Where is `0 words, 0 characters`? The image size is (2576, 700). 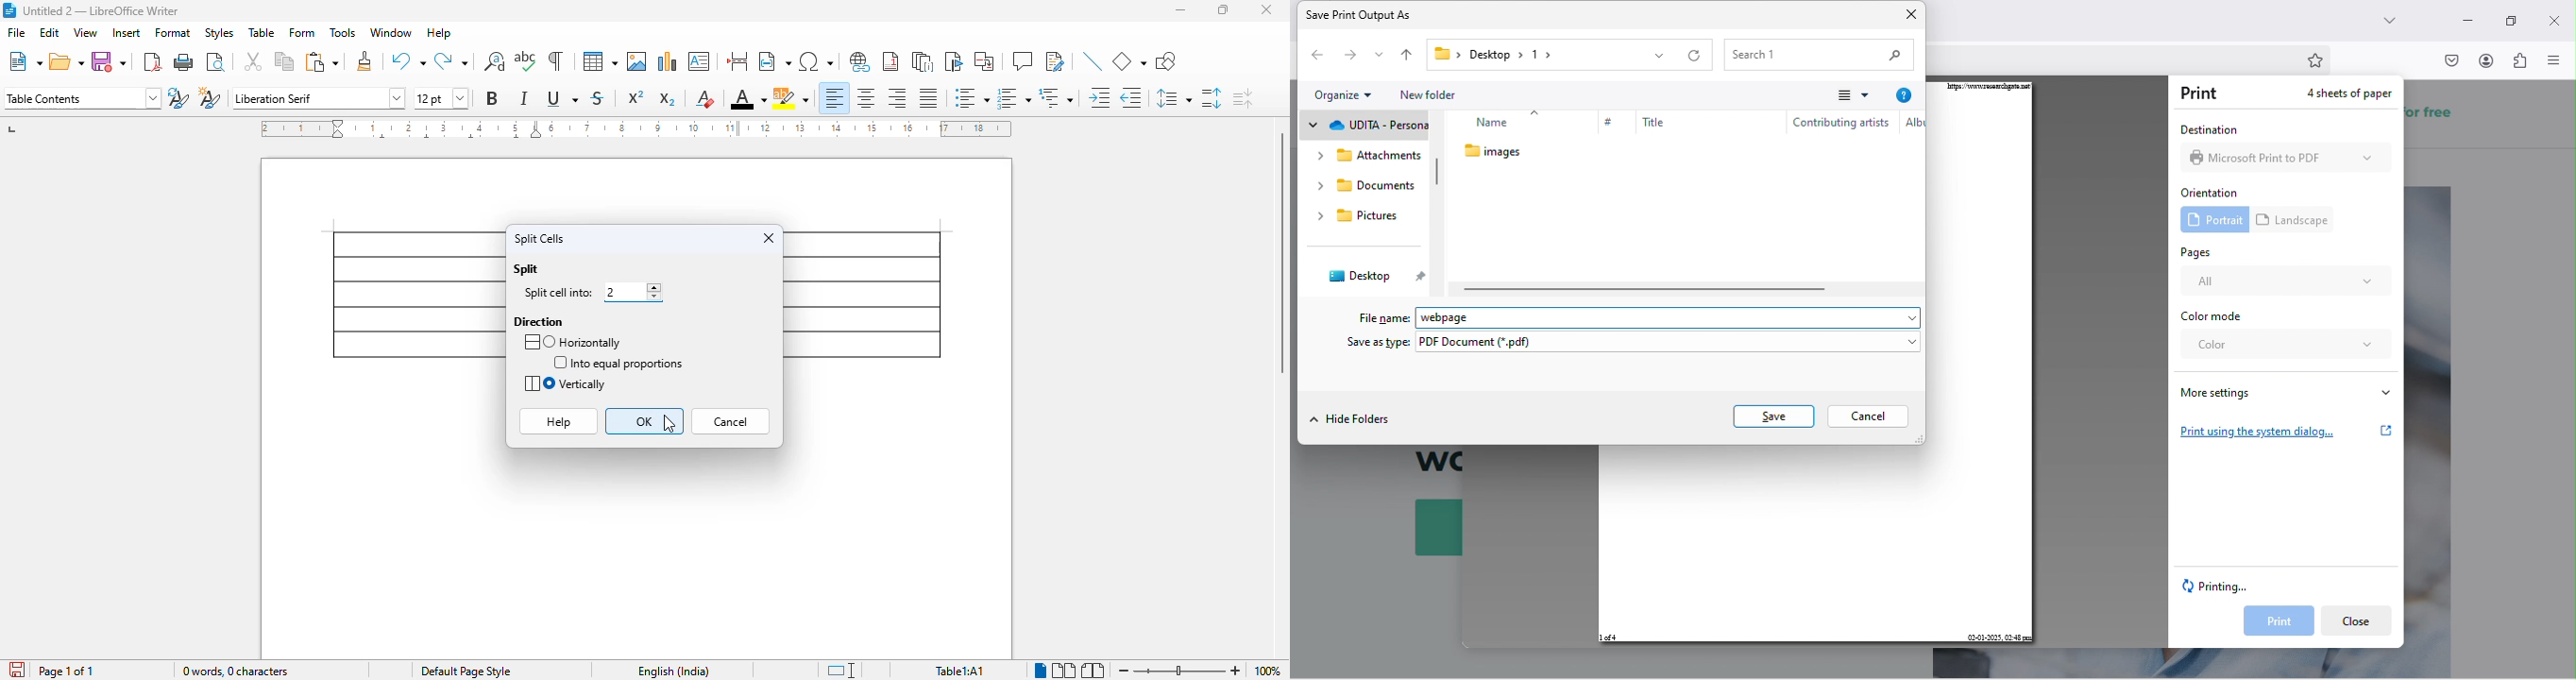
0 words, 0 characters is located at coordinates (234, 671).